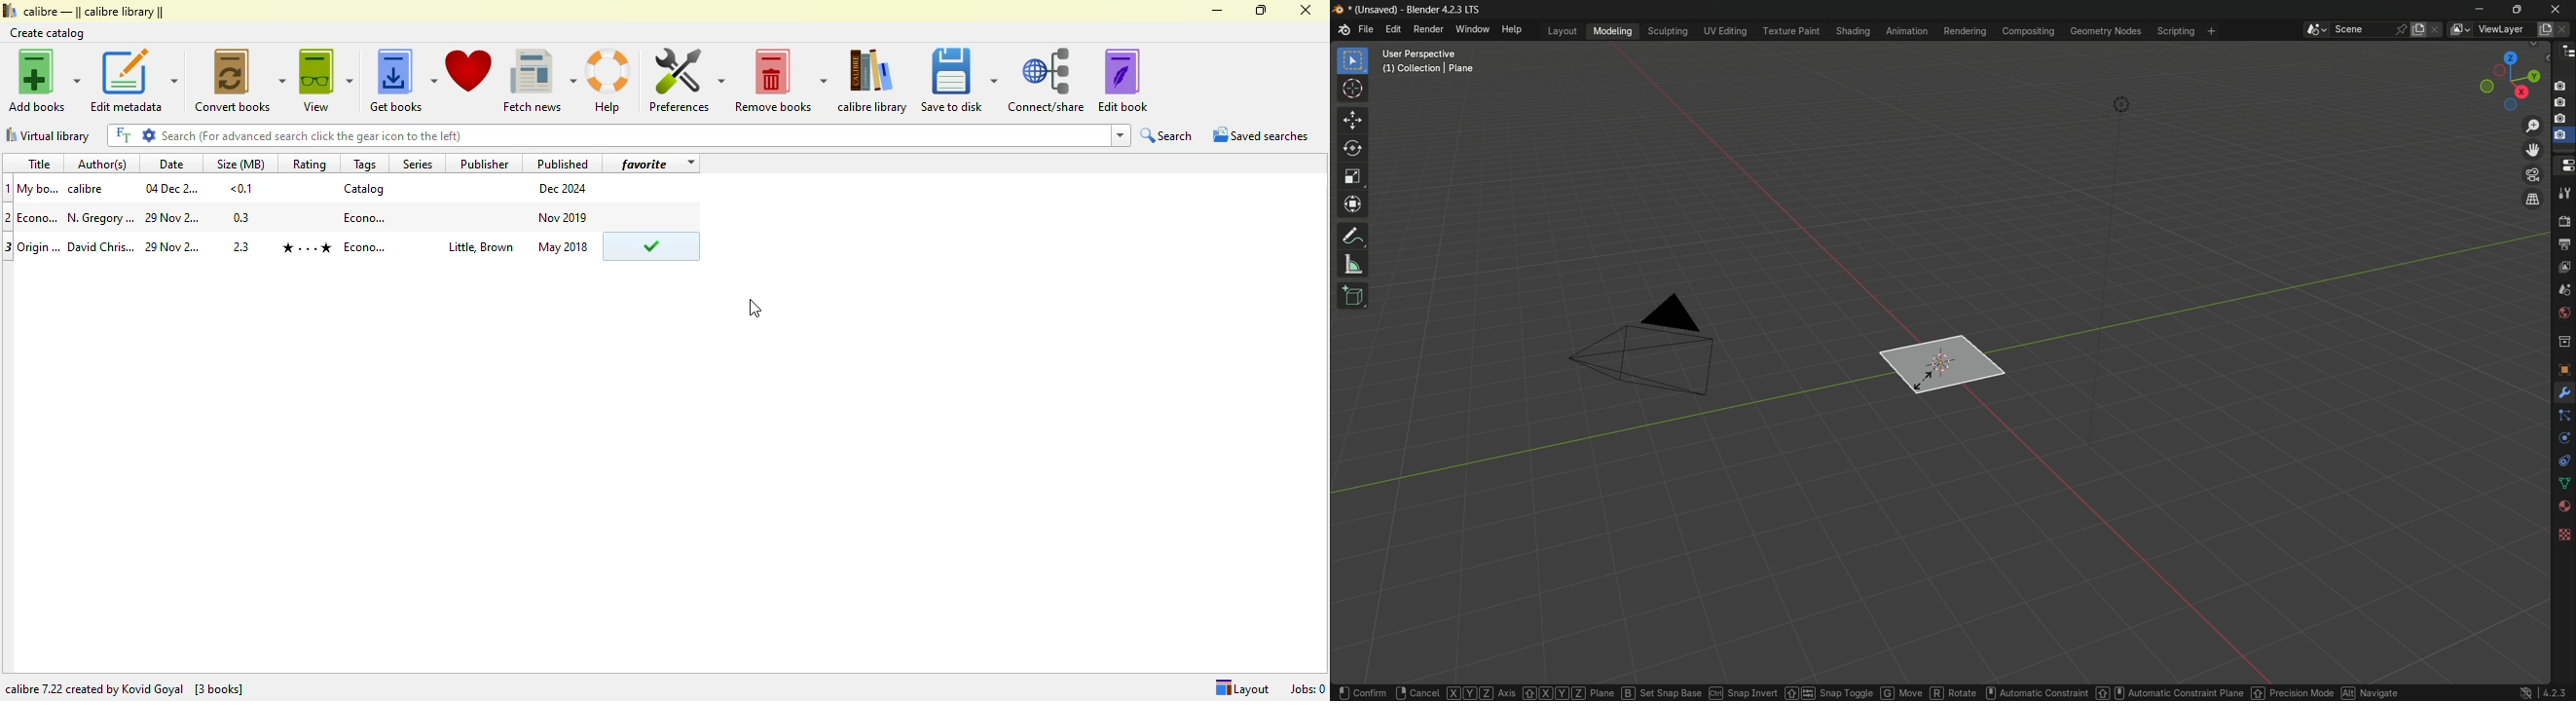  What do you see at coordinates (171, 188) in the screenshot?
I see `date` at bounding box center [171, 188].